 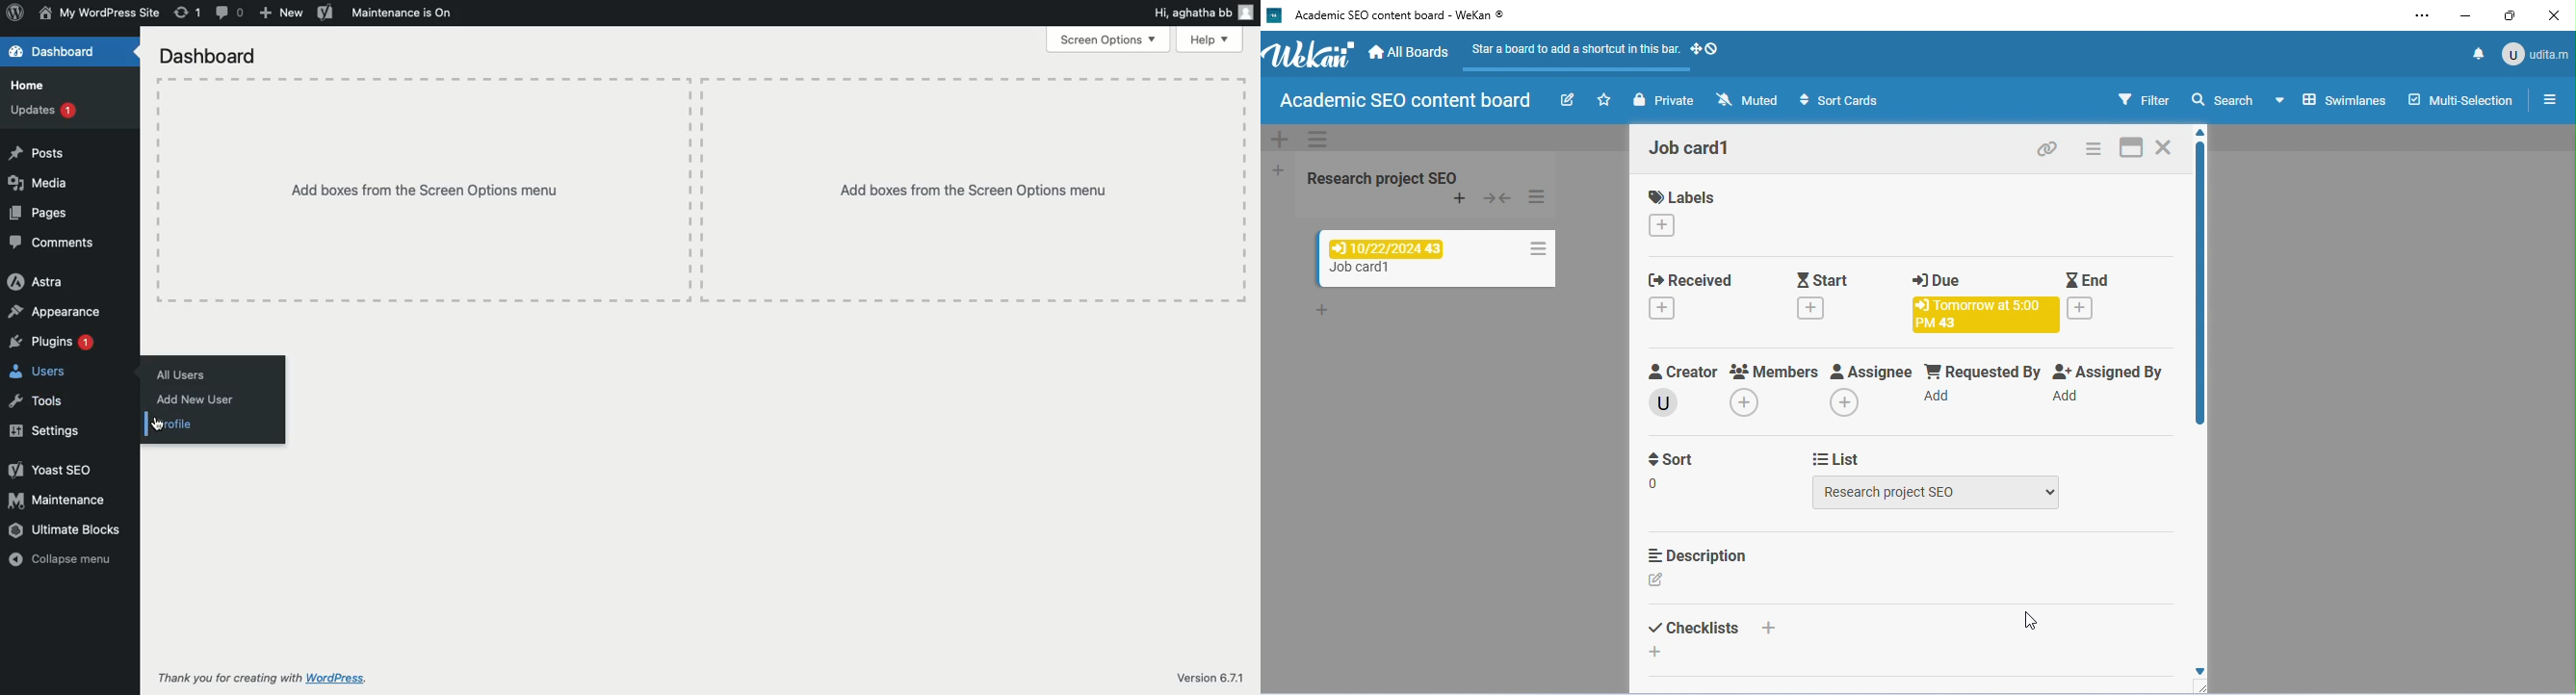 What do you see at coordinates (1939, 493) in the screenshot?
I see `select list` at bounding box center [1939, 493].